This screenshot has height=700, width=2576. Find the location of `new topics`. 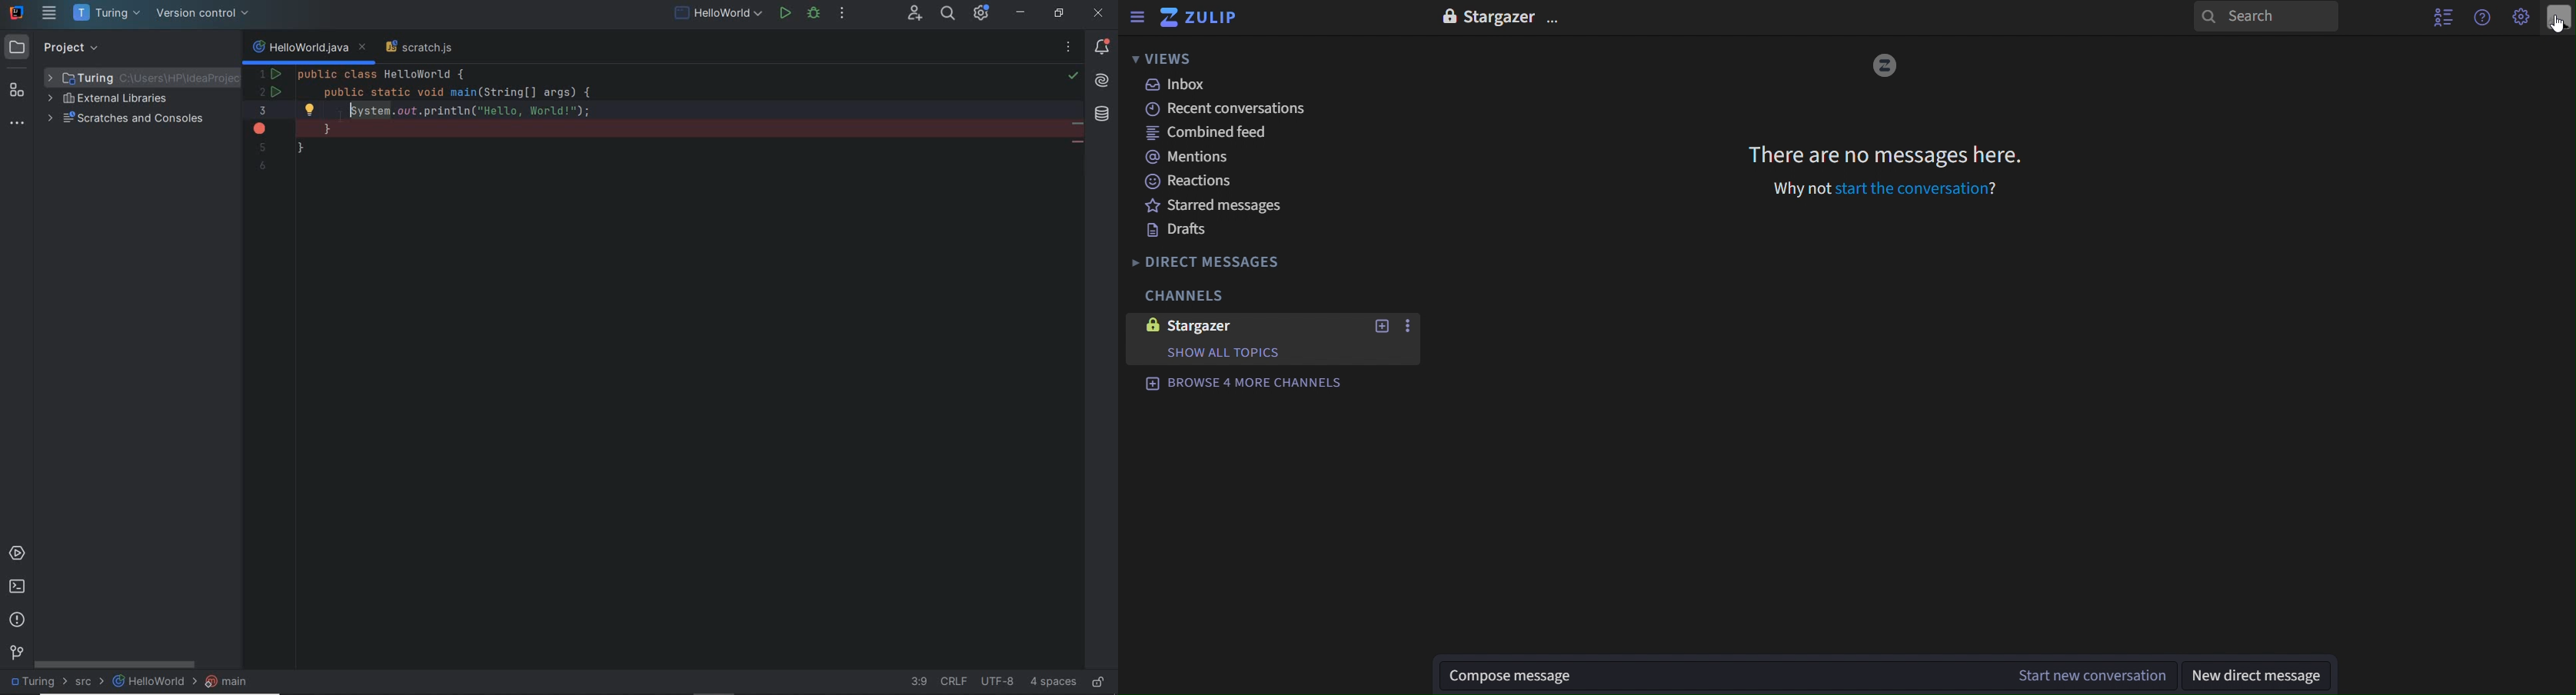

new topics is located at coordinates (1381, 326).